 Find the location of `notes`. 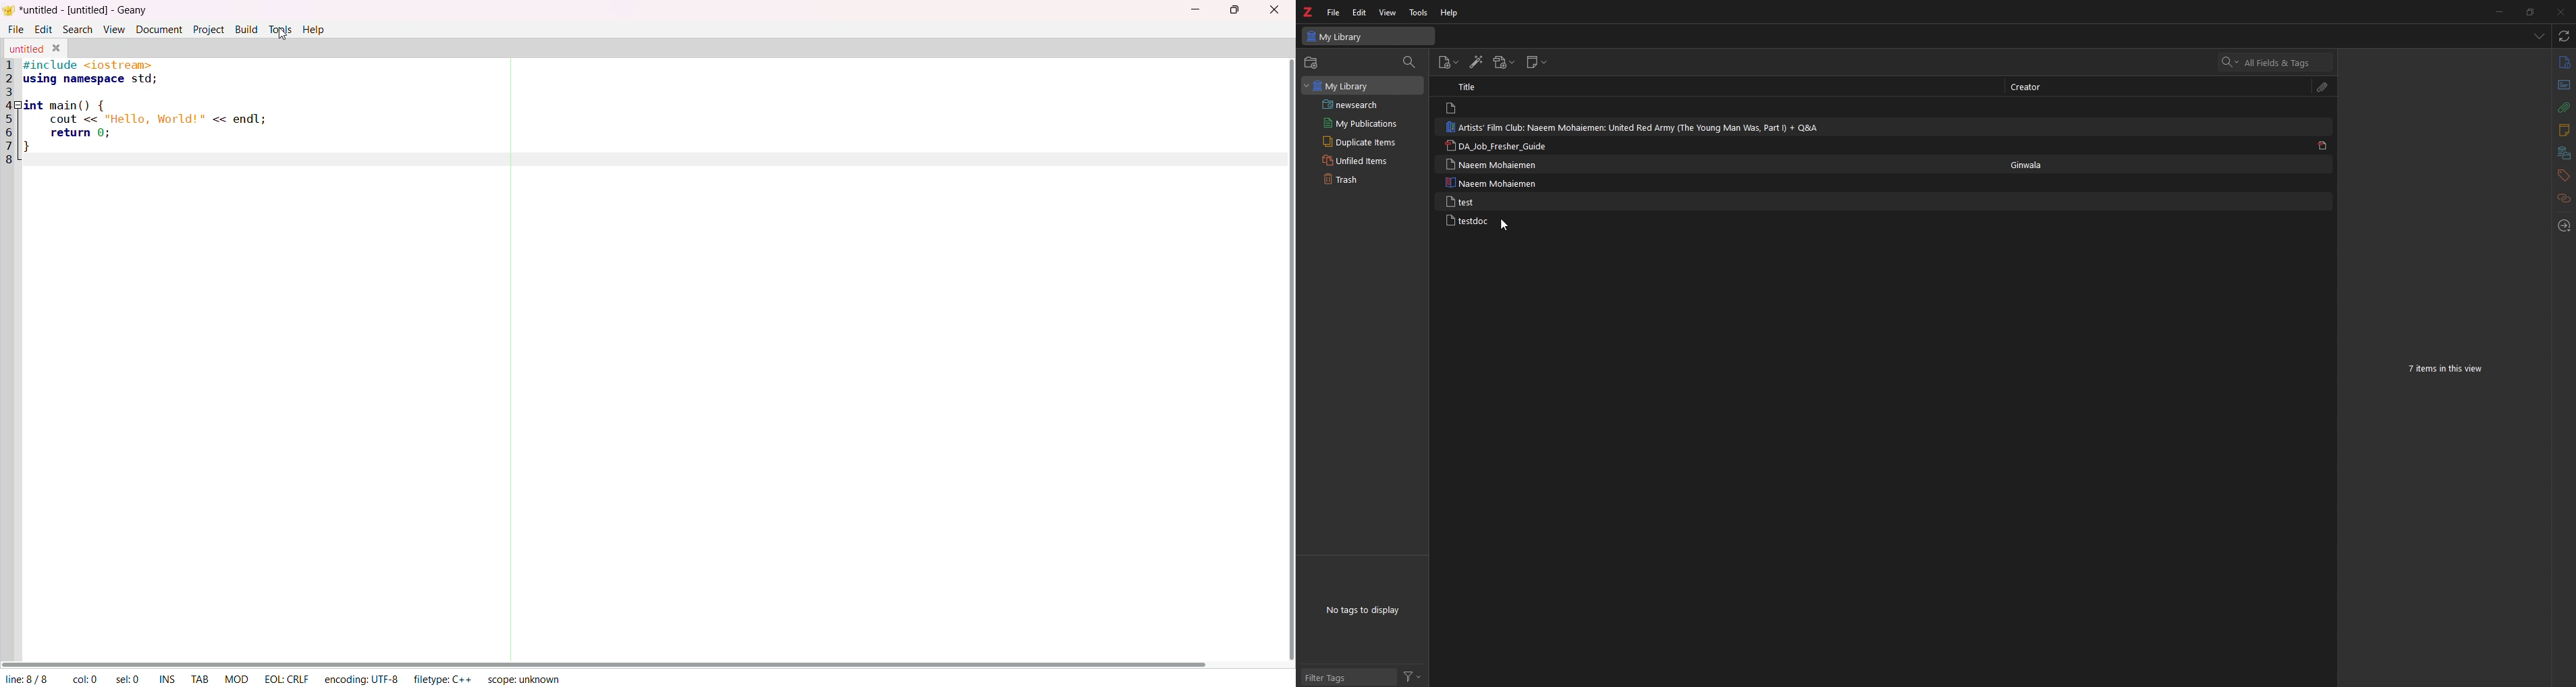

notes is located at coordinates (2564, 131).